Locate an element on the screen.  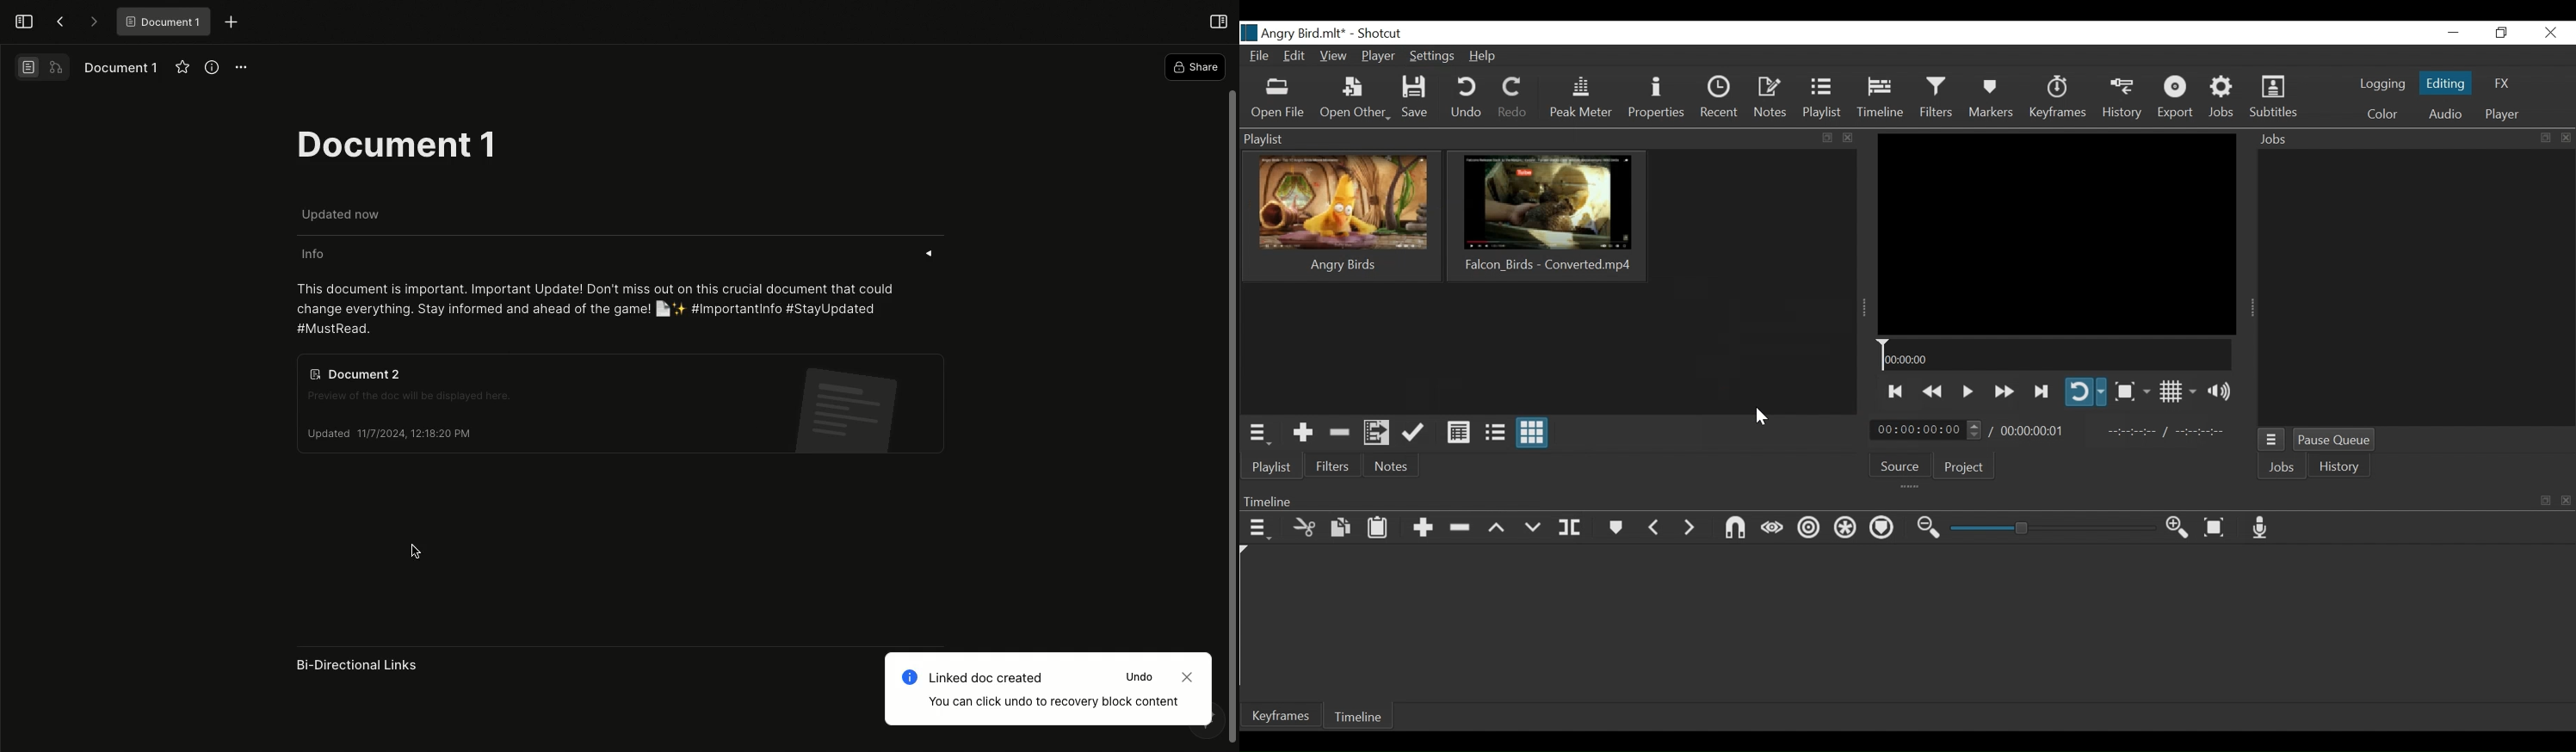
Switch view is located at coordinates (40, 67).